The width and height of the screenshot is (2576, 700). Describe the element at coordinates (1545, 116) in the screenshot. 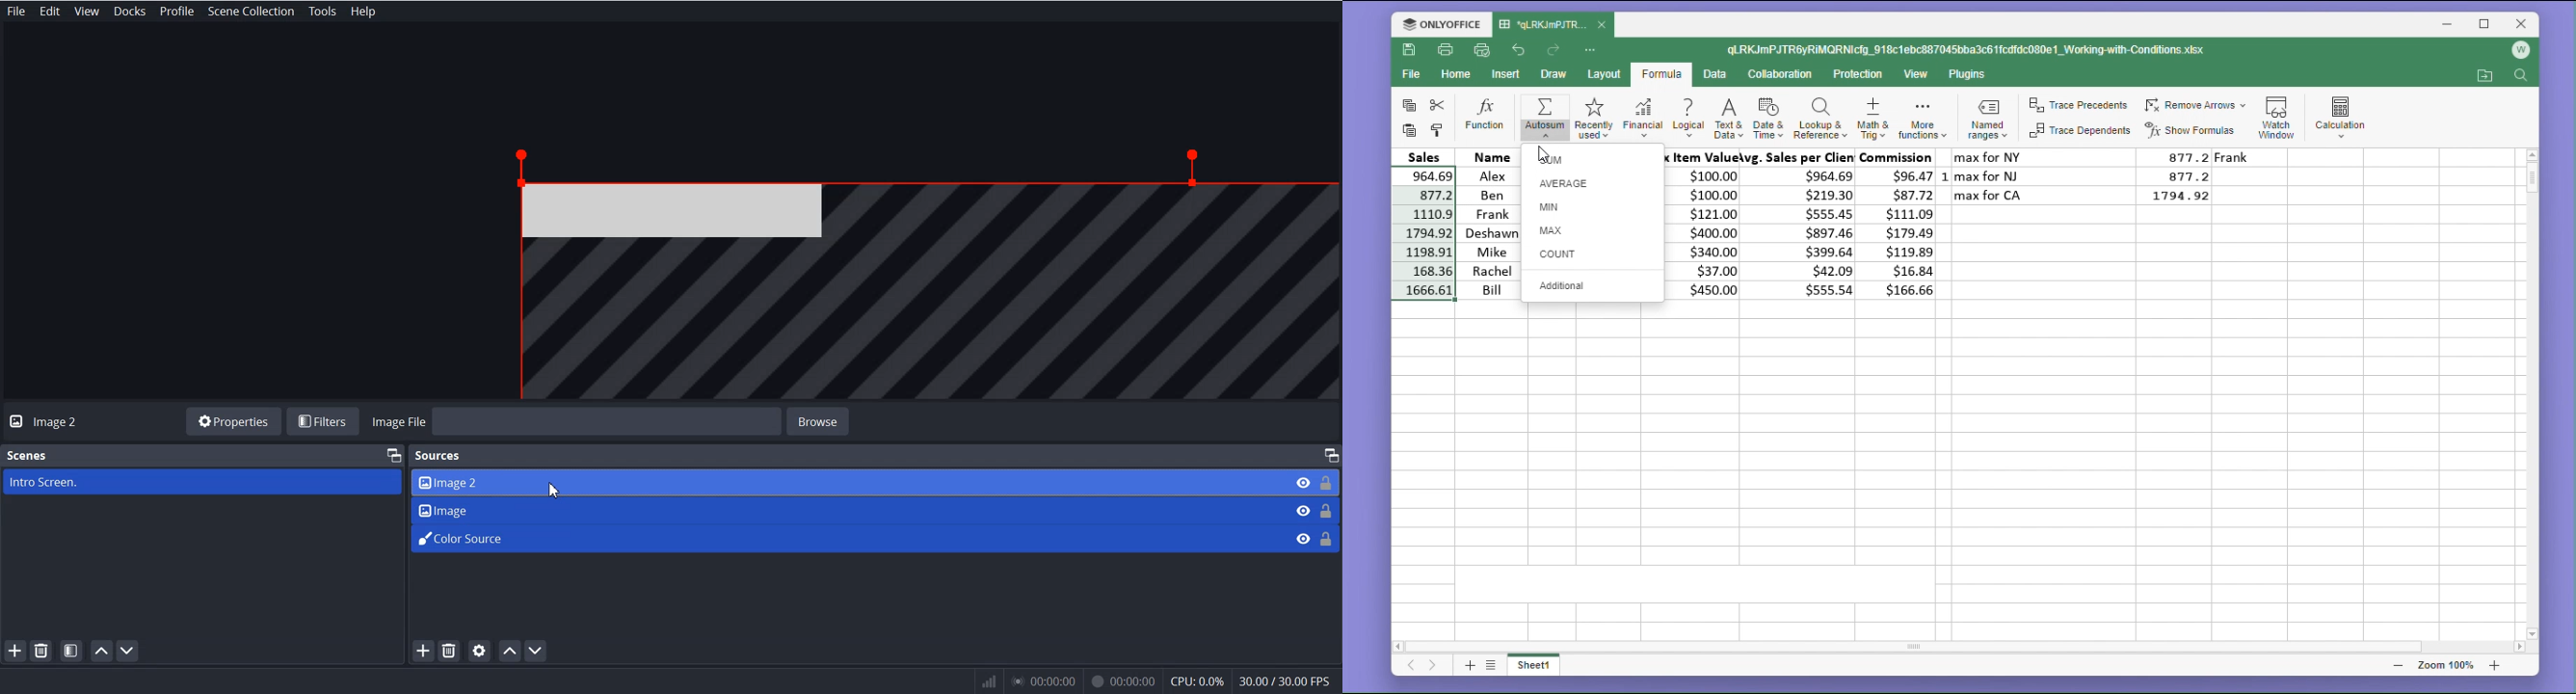

I see `autosum` at that location.